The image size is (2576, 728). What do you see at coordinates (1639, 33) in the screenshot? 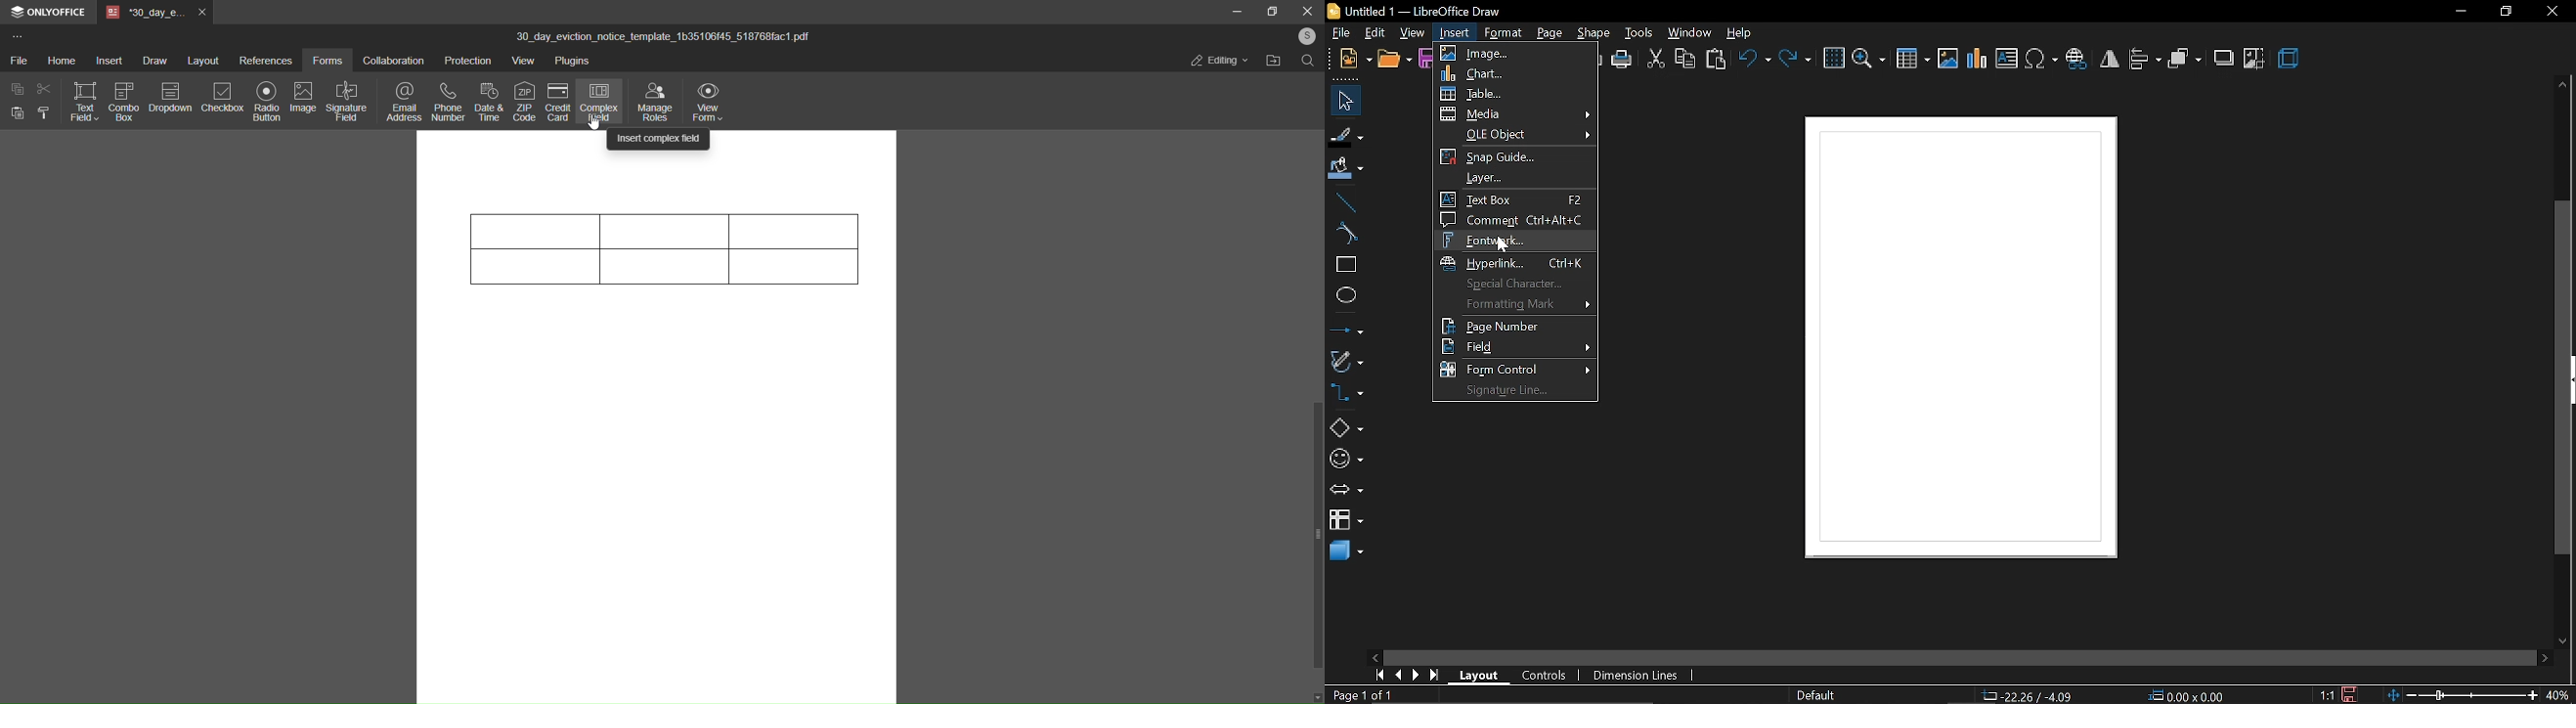
I see `tools` at bounding box center [1639, 33].